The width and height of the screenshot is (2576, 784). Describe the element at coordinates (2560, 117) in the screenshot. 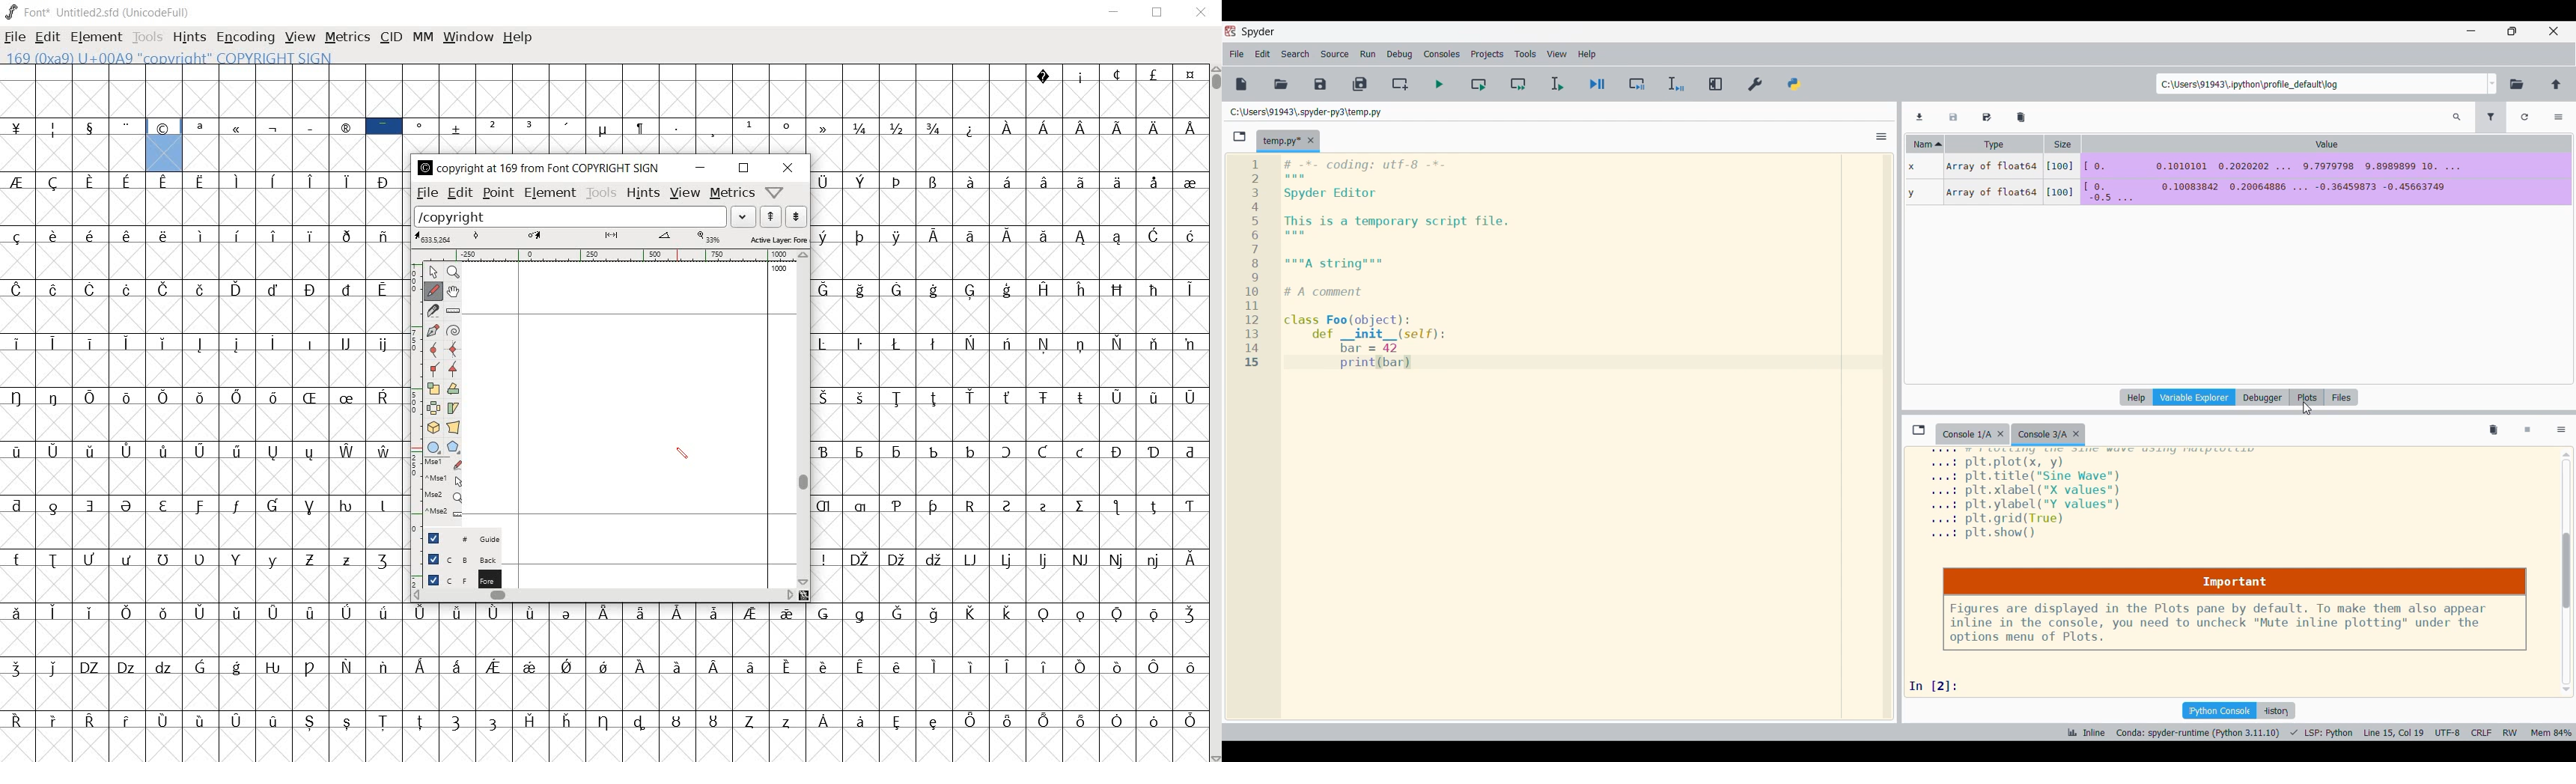

I see `Options` at that location.